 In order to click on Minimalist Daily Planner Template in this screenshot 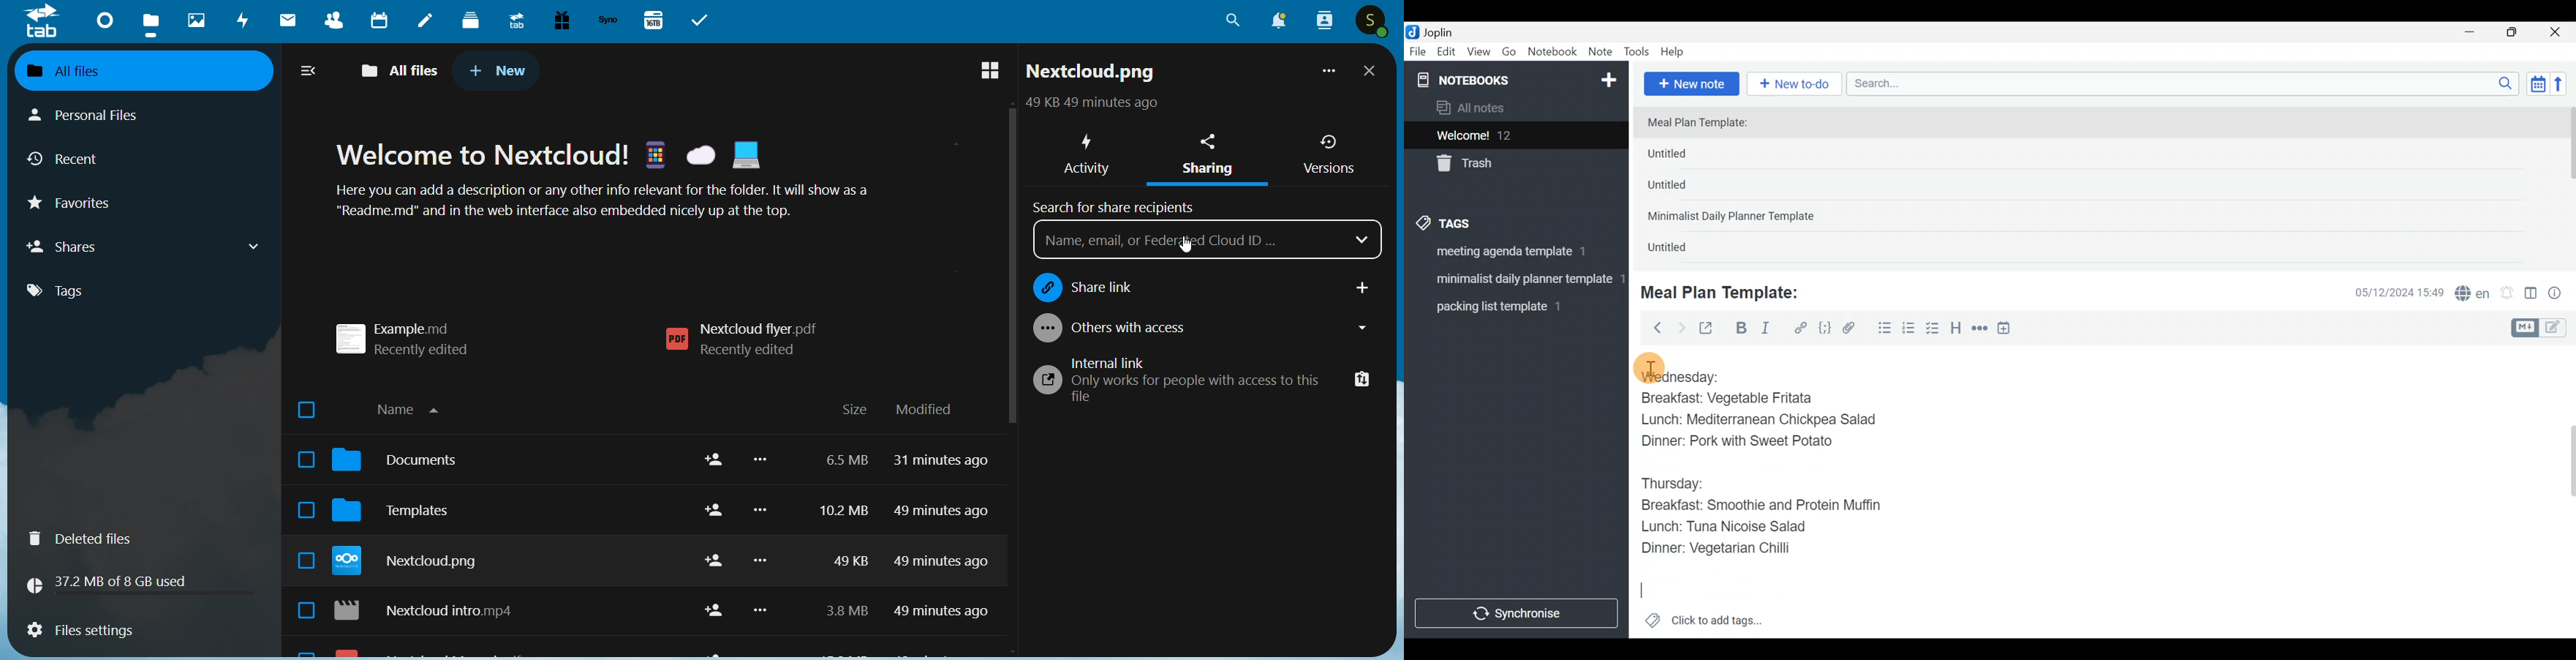, I will do `click(1735, 218)`.